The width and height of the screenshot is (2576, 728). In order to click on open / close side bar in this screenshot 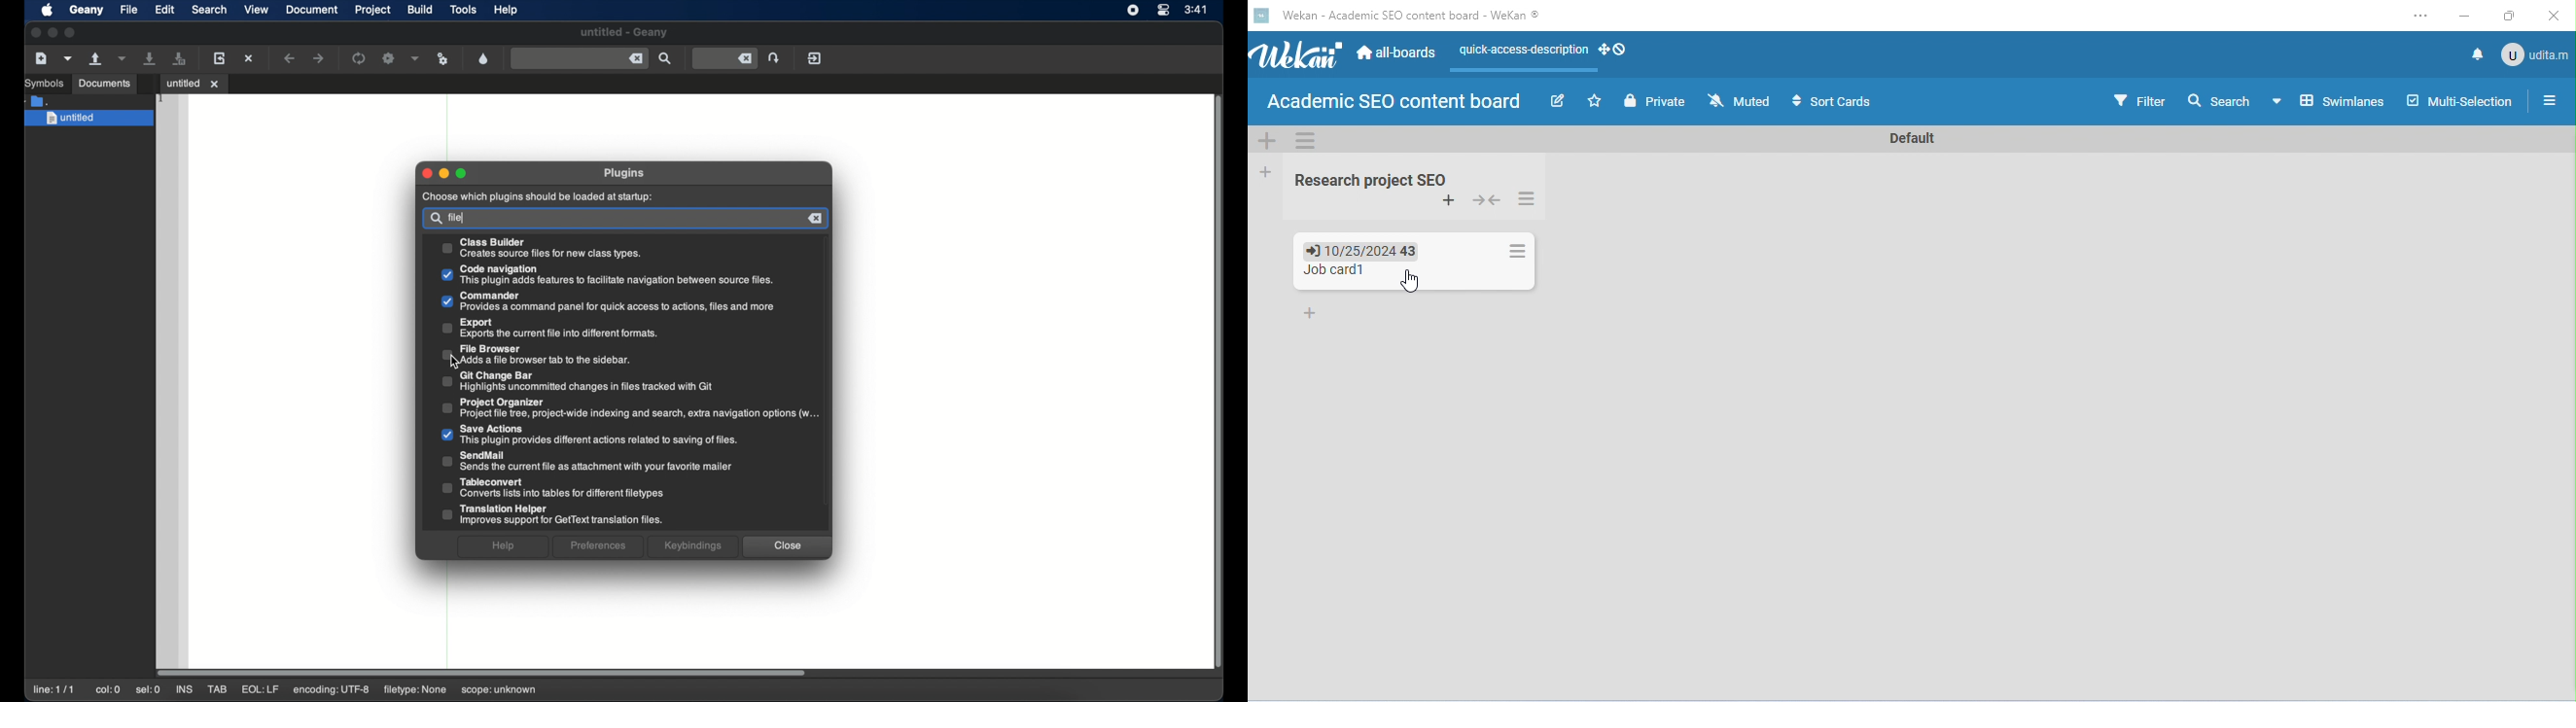, I will do `click(2548, 99)`.